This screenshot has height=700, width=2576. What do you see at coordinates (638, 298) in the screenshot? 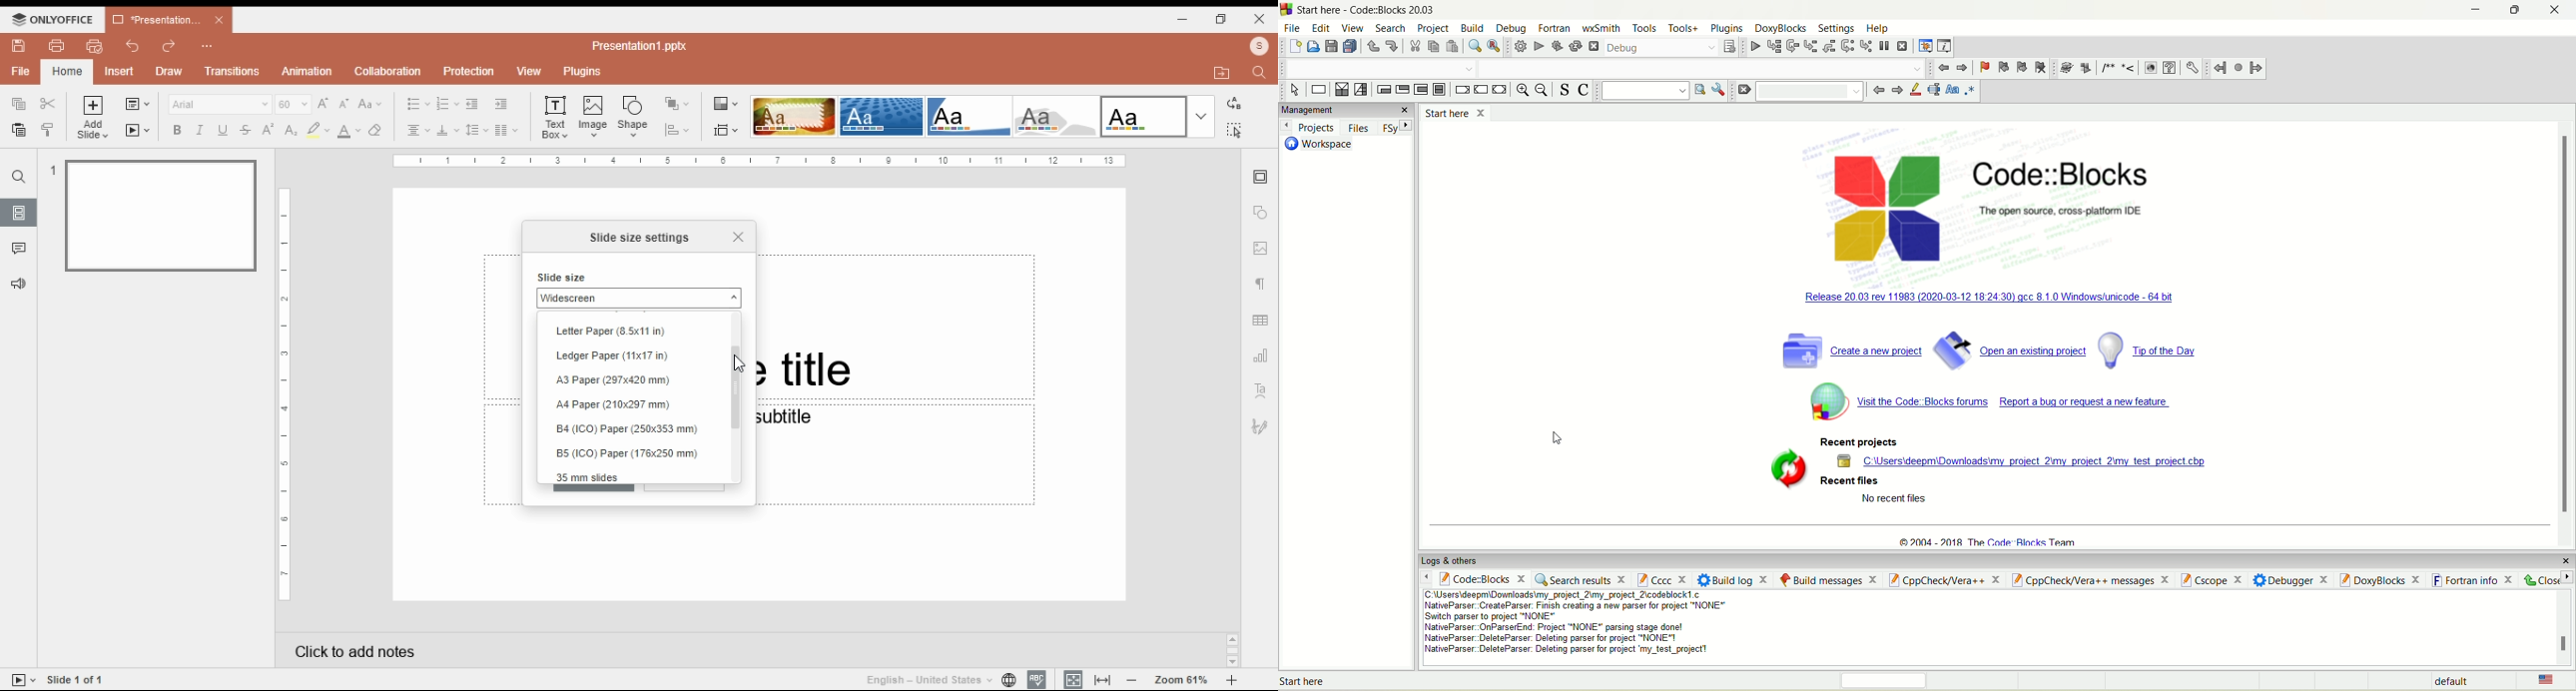
I see `Widescreen` at bounding box center [638, 298].